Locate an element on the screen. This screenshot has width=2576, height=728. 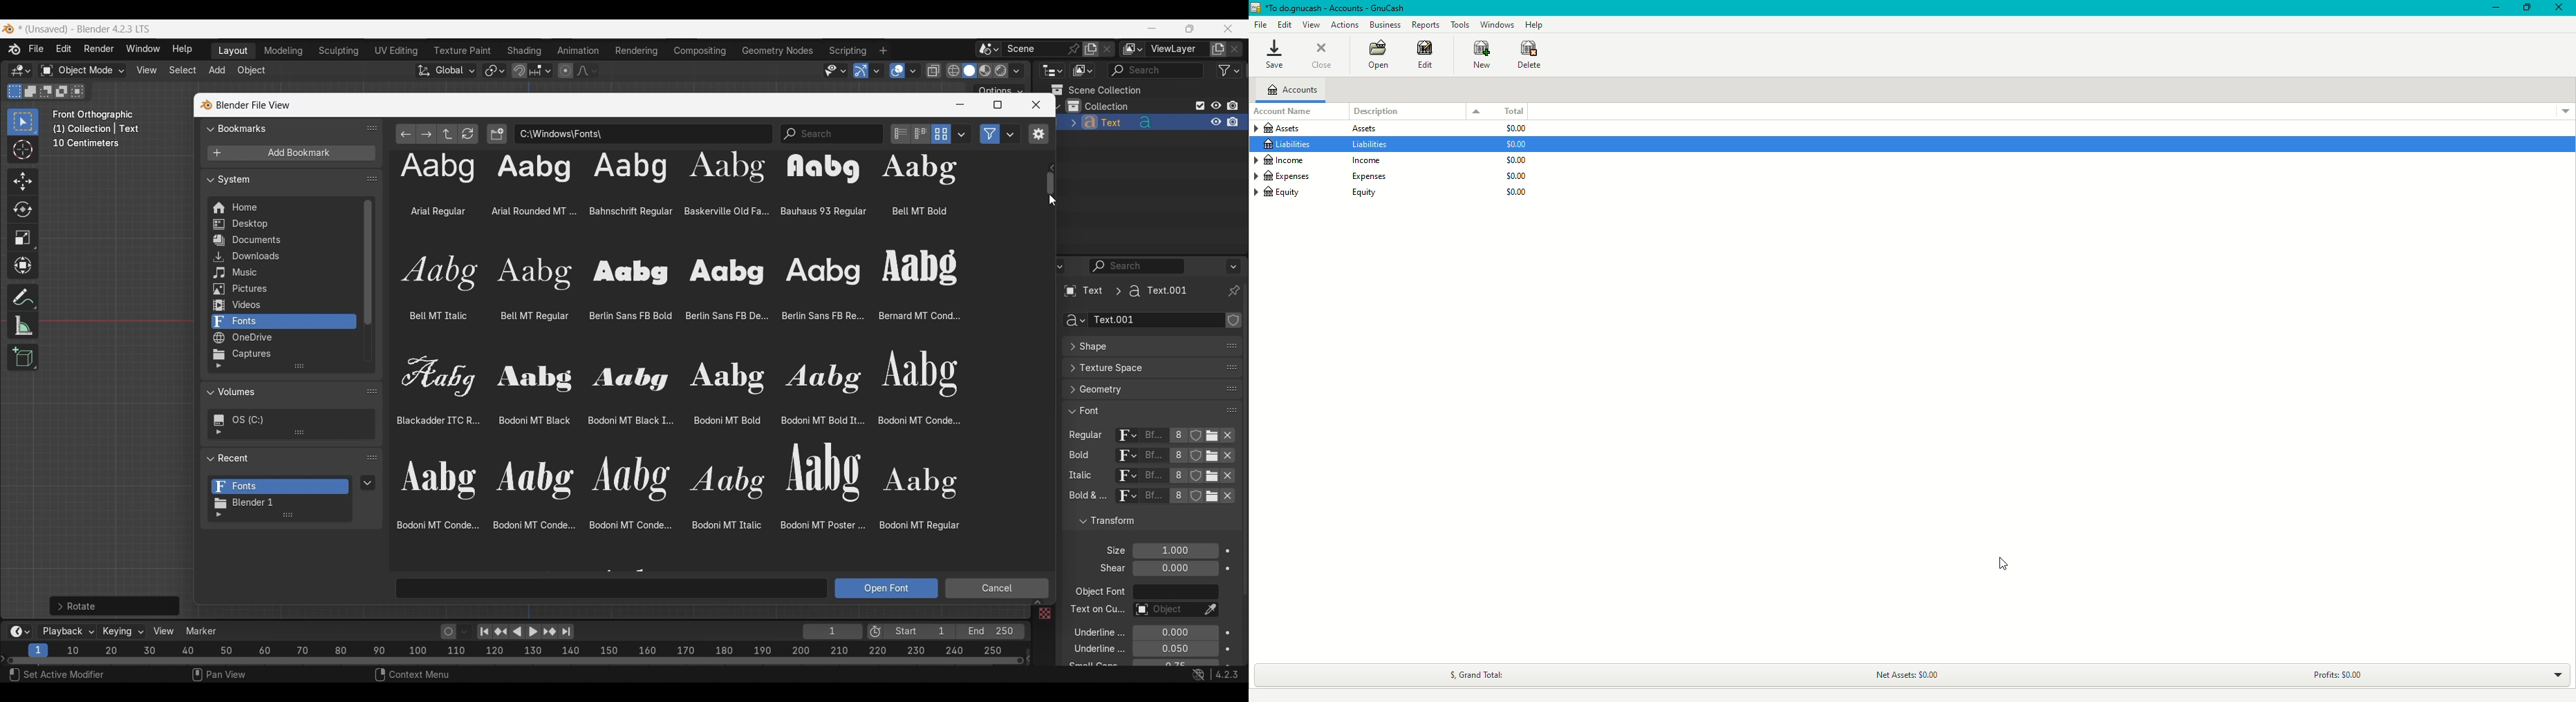
Tools is located at coordinates (1462, 24).